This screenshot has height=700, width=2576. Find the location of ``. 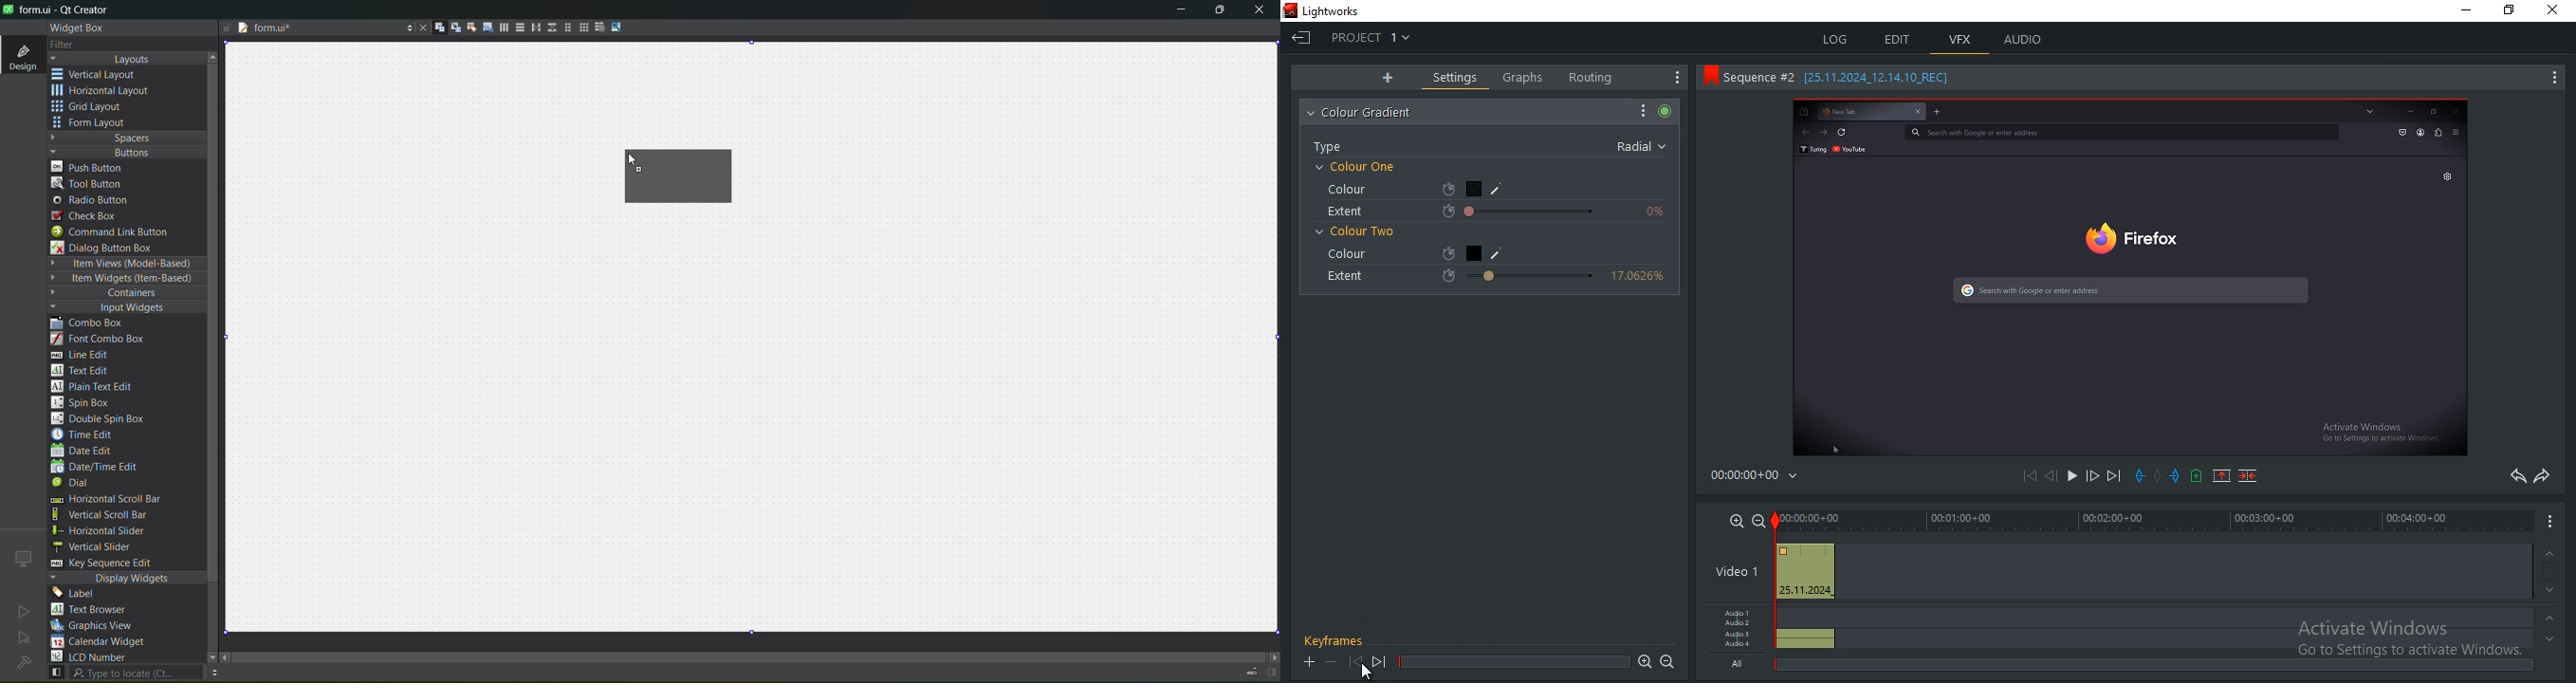

 is located at coordinates (2220, 475).